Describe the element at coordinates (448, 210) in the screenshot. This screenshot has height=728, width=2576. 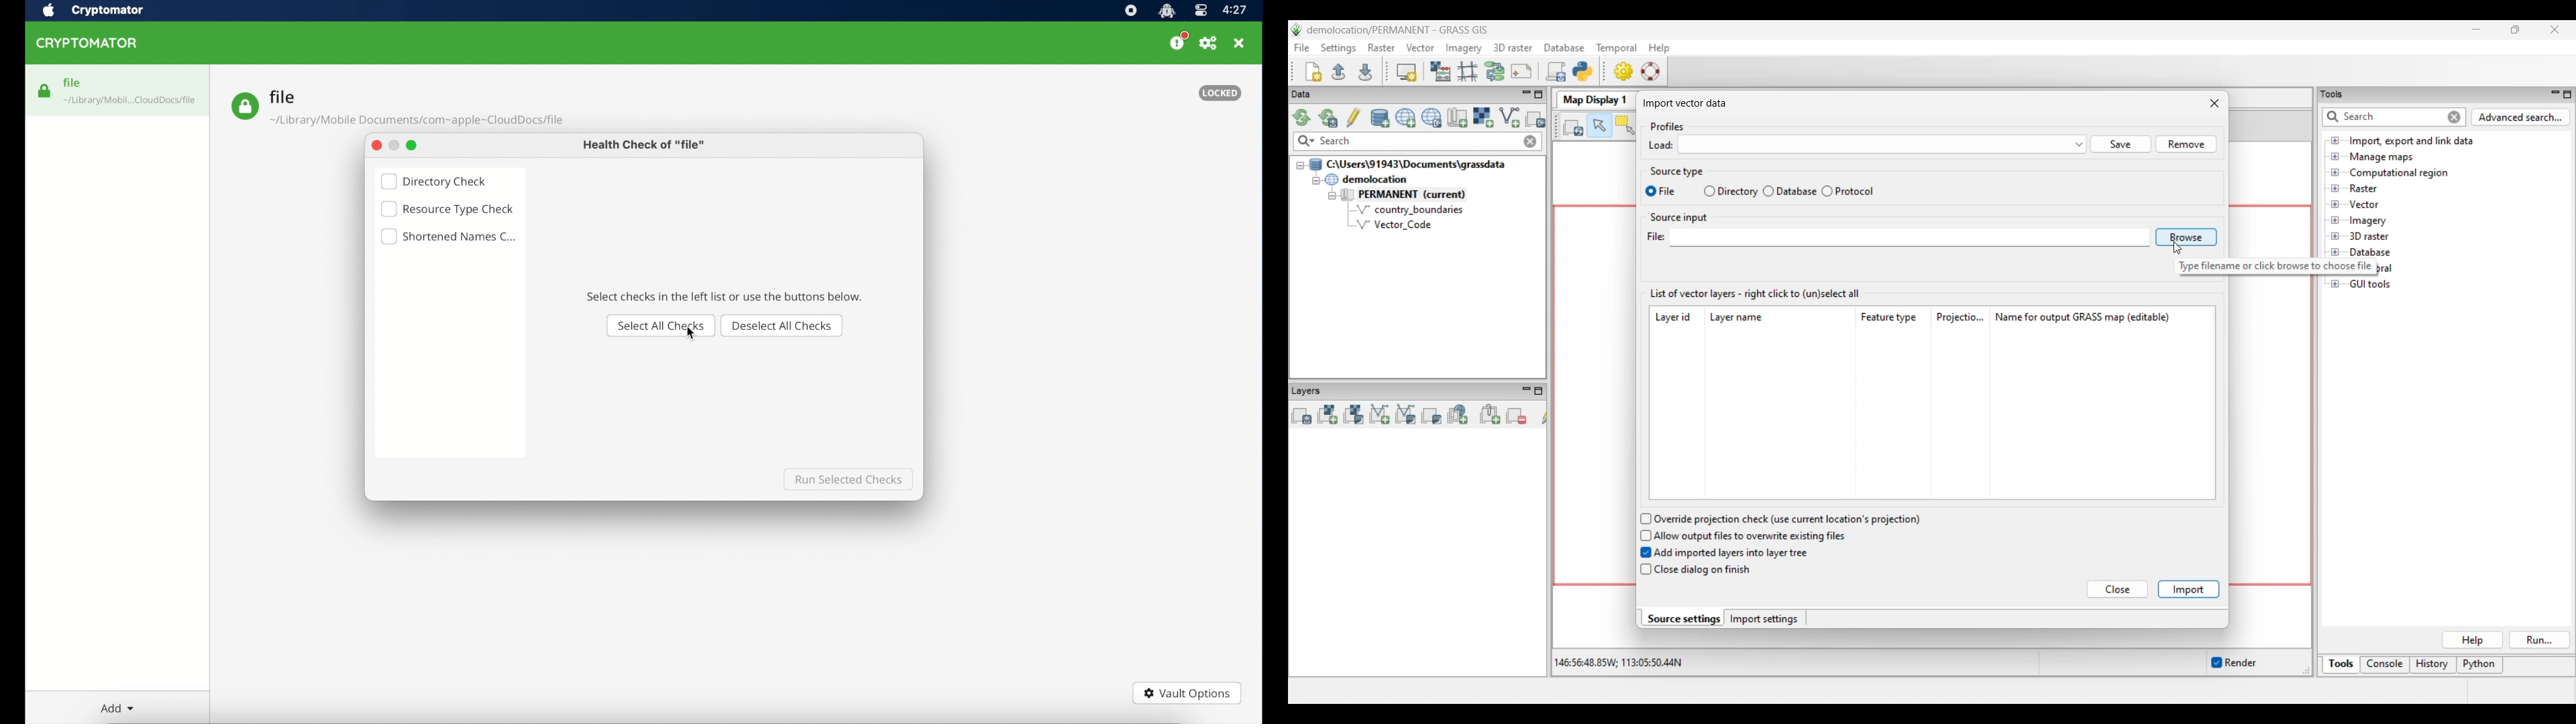
I see `| Resource Type Check` at that location.